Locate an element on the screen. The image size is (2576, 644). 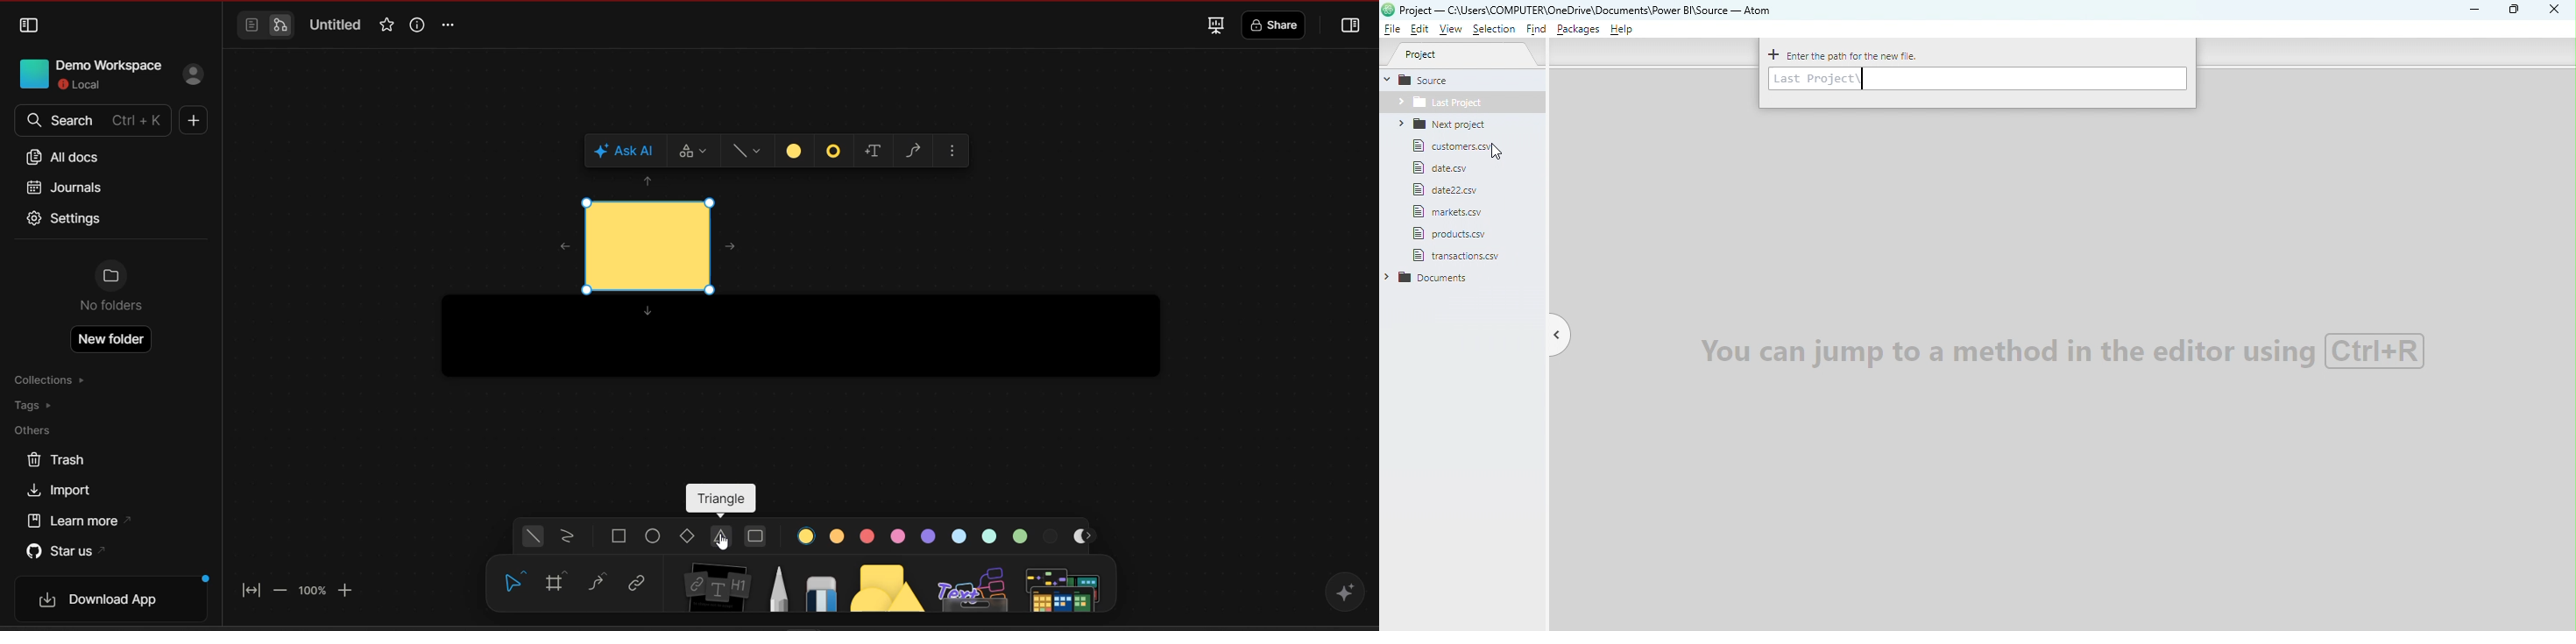
Help is located at coordinates (1624, 32).